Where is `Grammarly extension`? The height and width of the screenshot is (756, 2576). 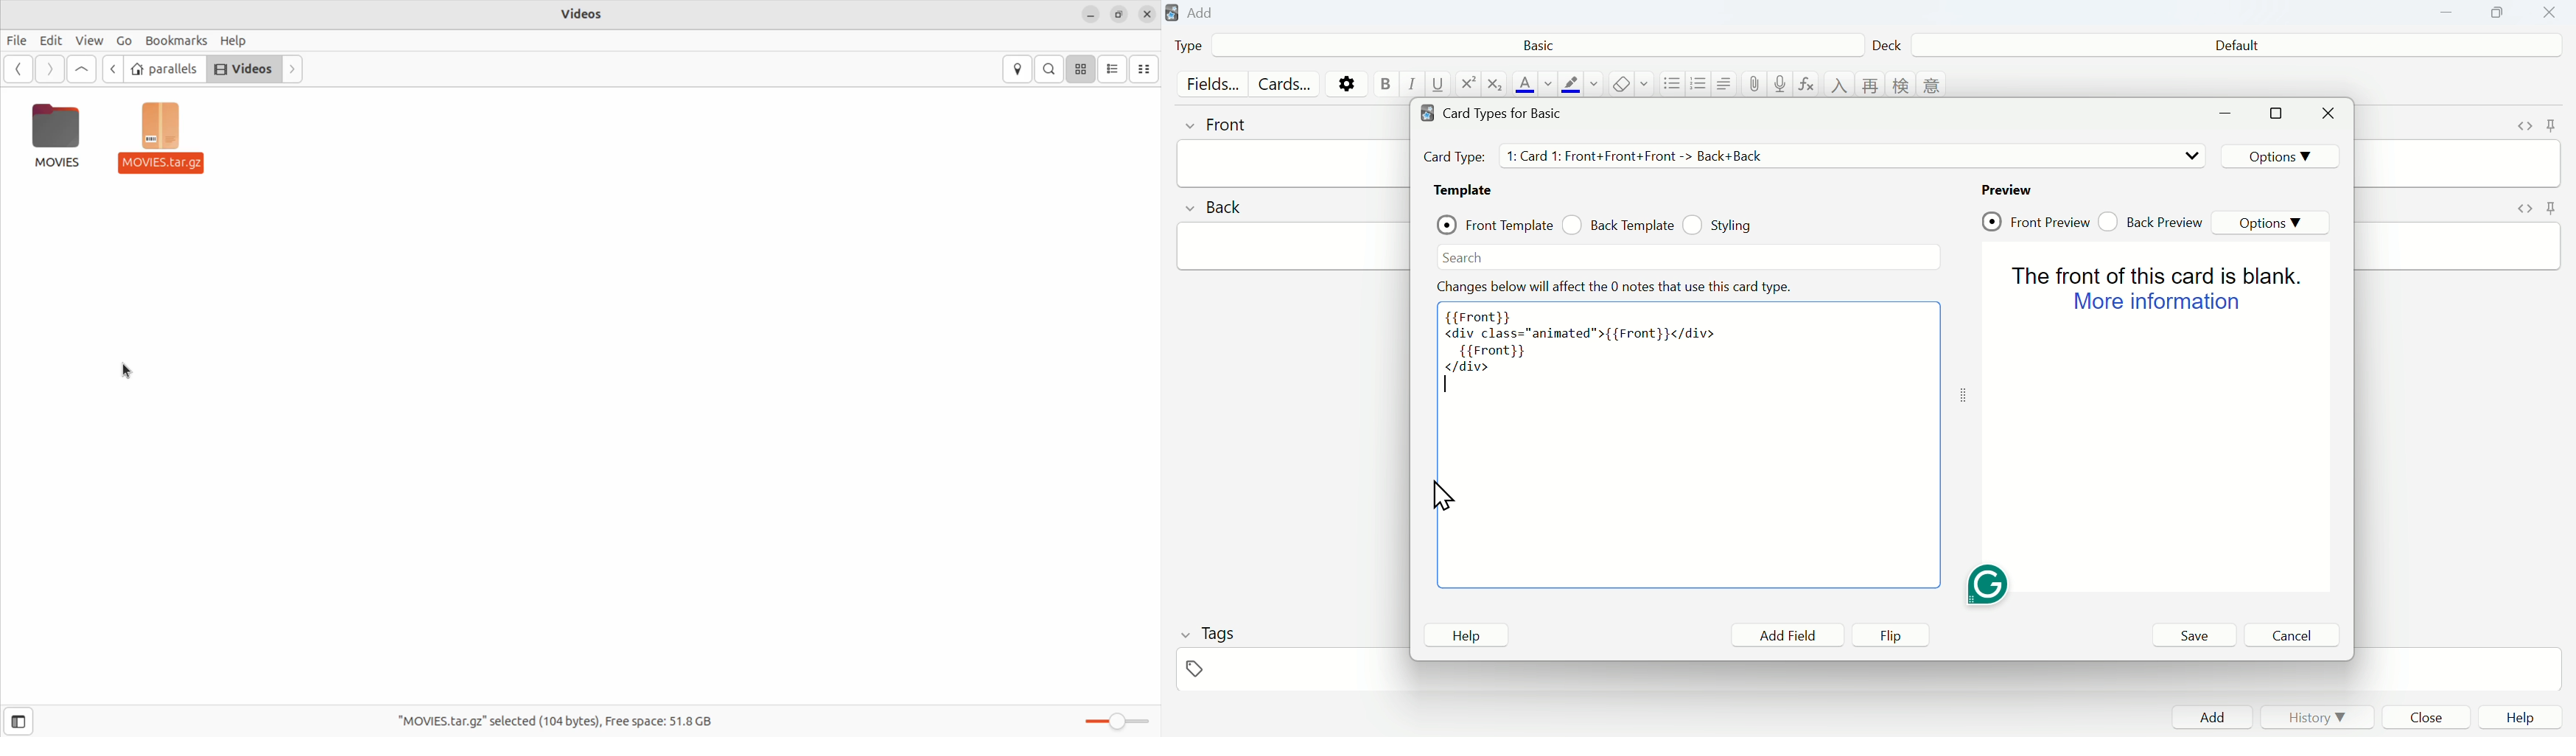
Grammarly extension is located at coordinates (1987, 585).